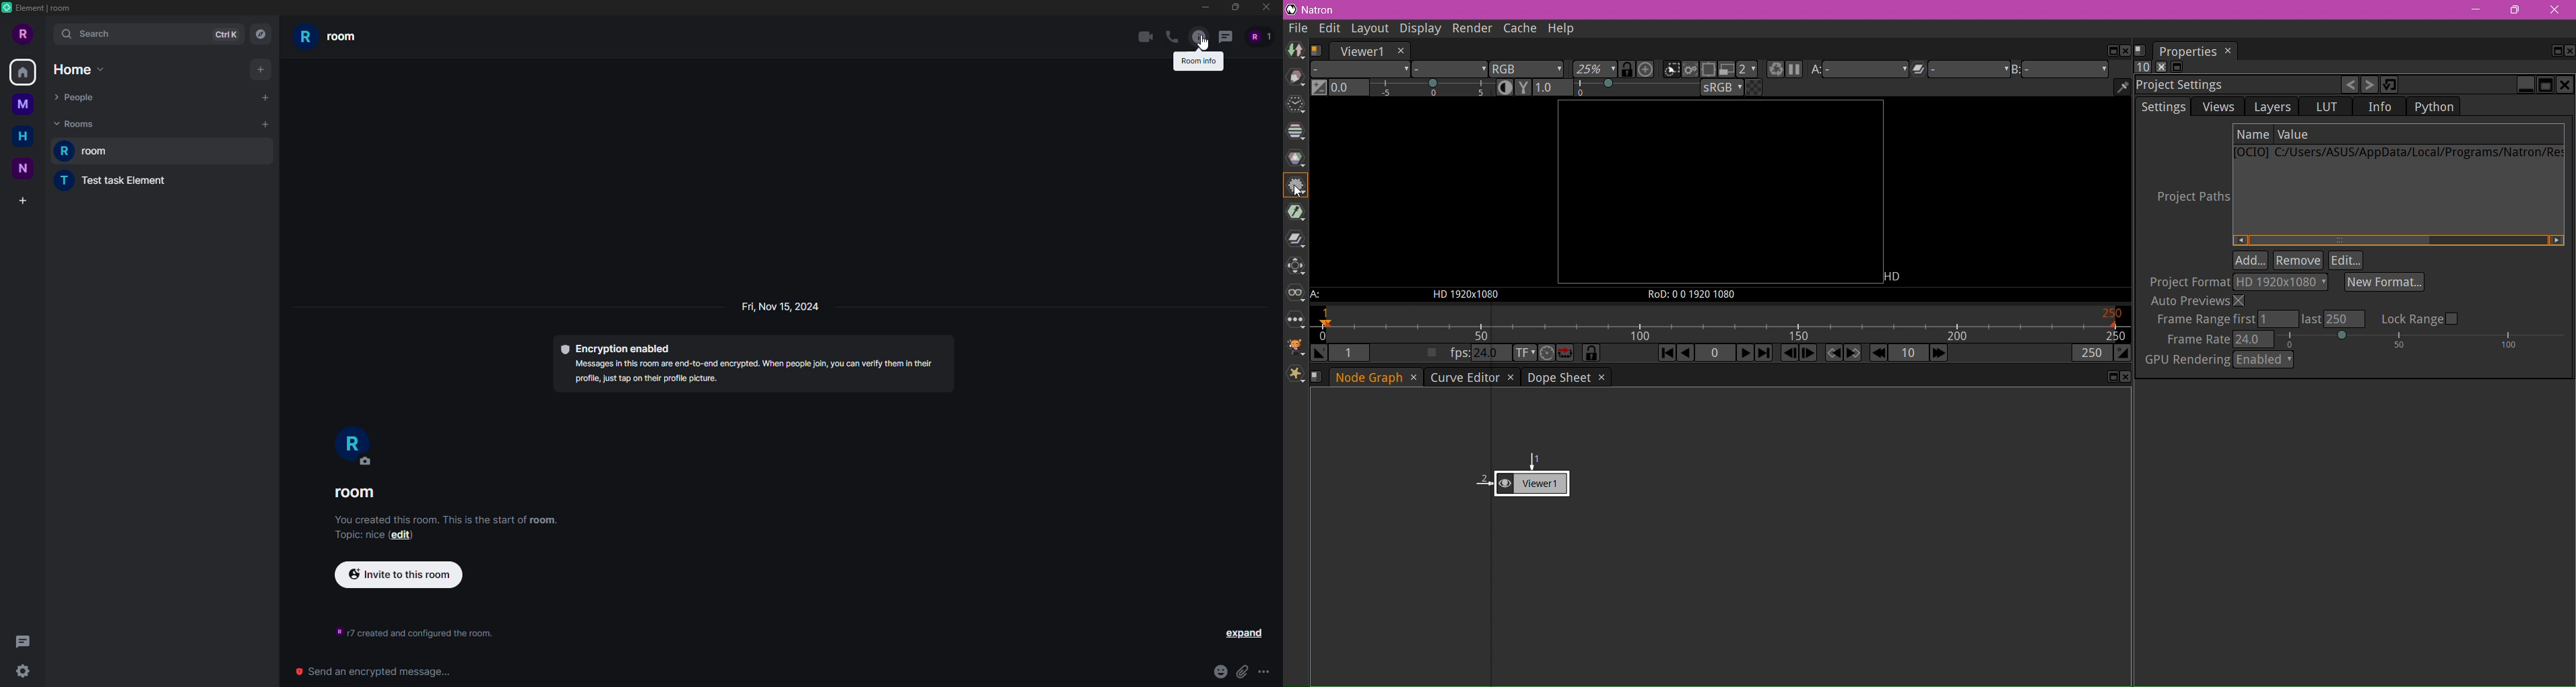 The width and height of the screenshot is (2576, 700). Describe the element at coordinates (2218, 106) in the screenshot. I see `Views` at that location.